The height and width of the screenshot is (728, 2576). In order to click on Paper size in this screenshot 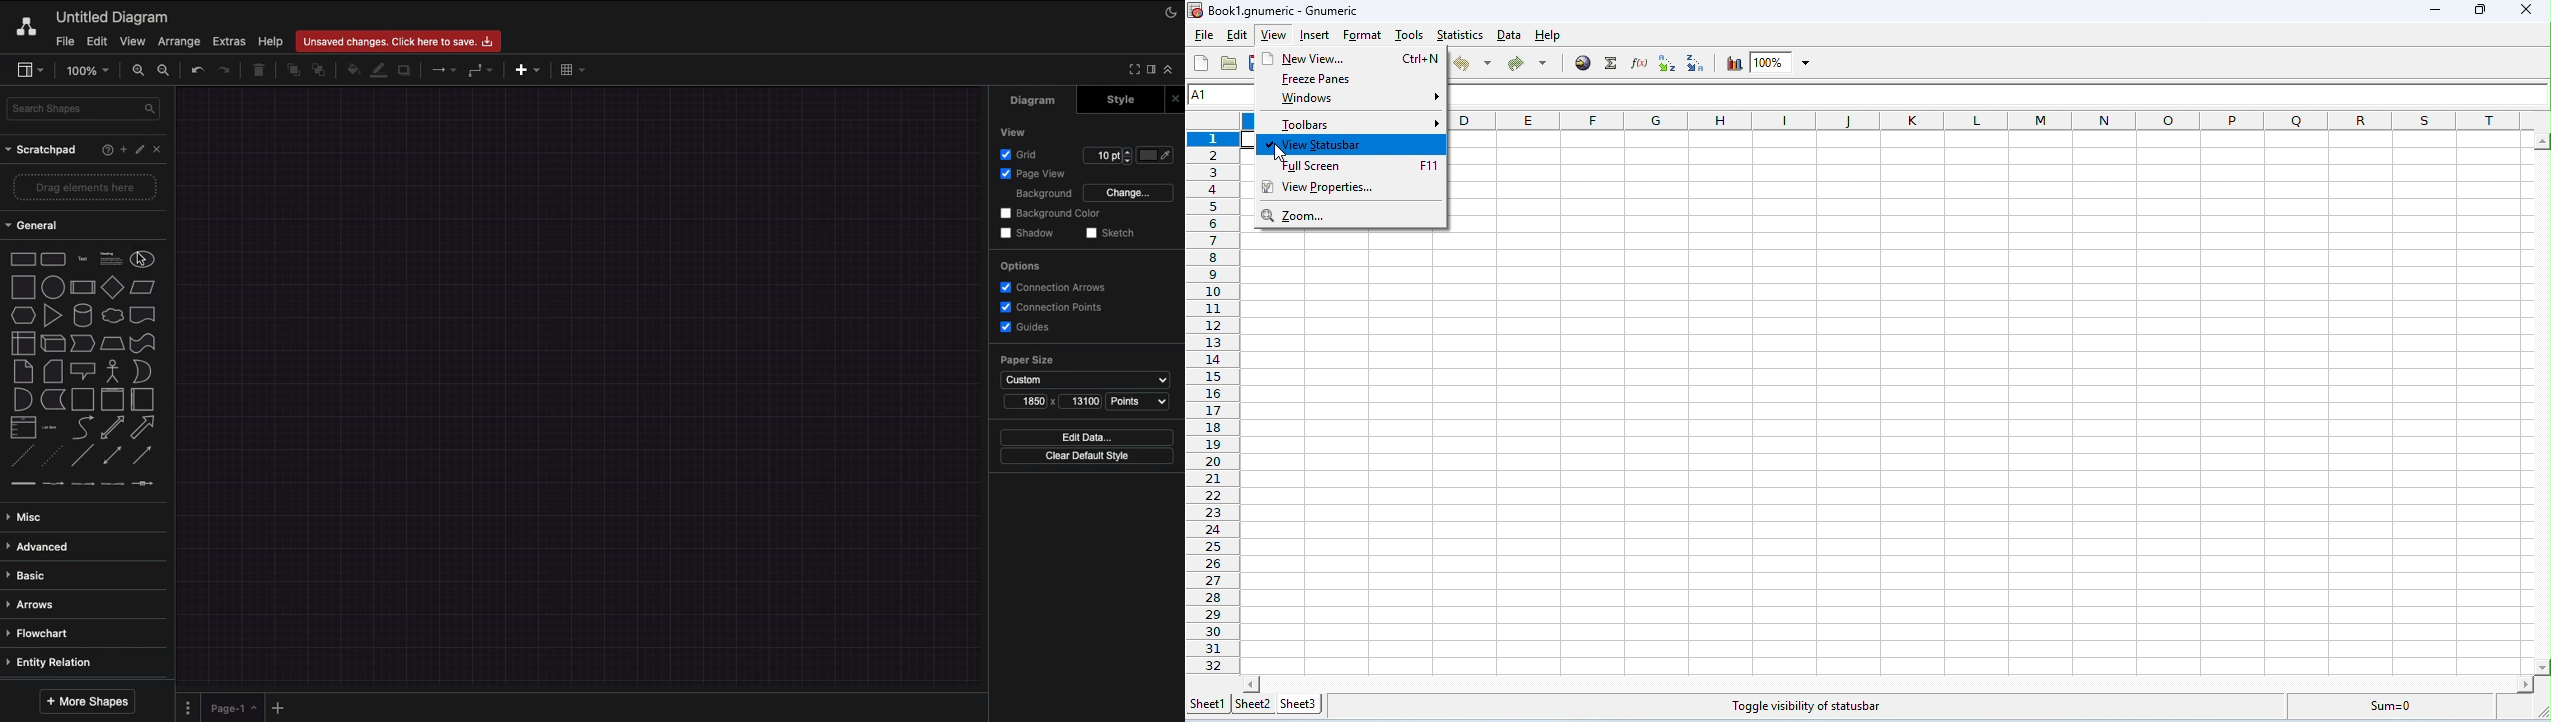, I will do `click(1085, 360)`.